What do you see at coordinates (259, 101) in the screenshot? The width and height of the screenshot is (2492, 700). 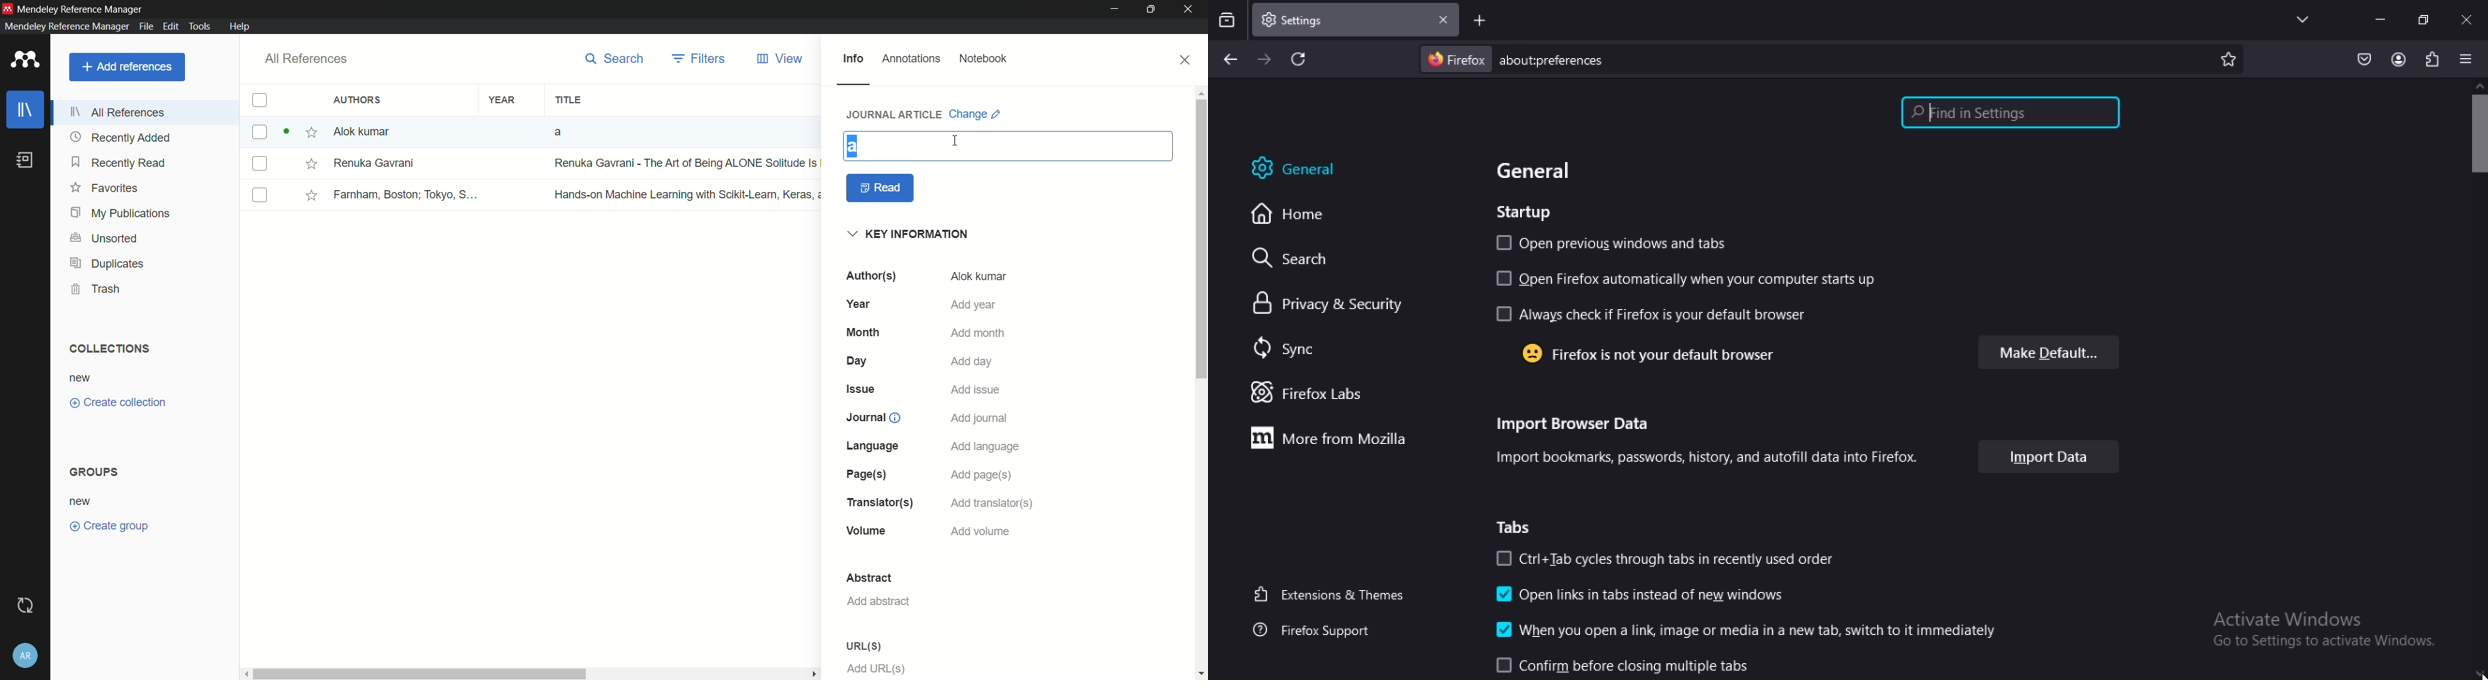 I see `checkbox` at bounding box center [259, 101].